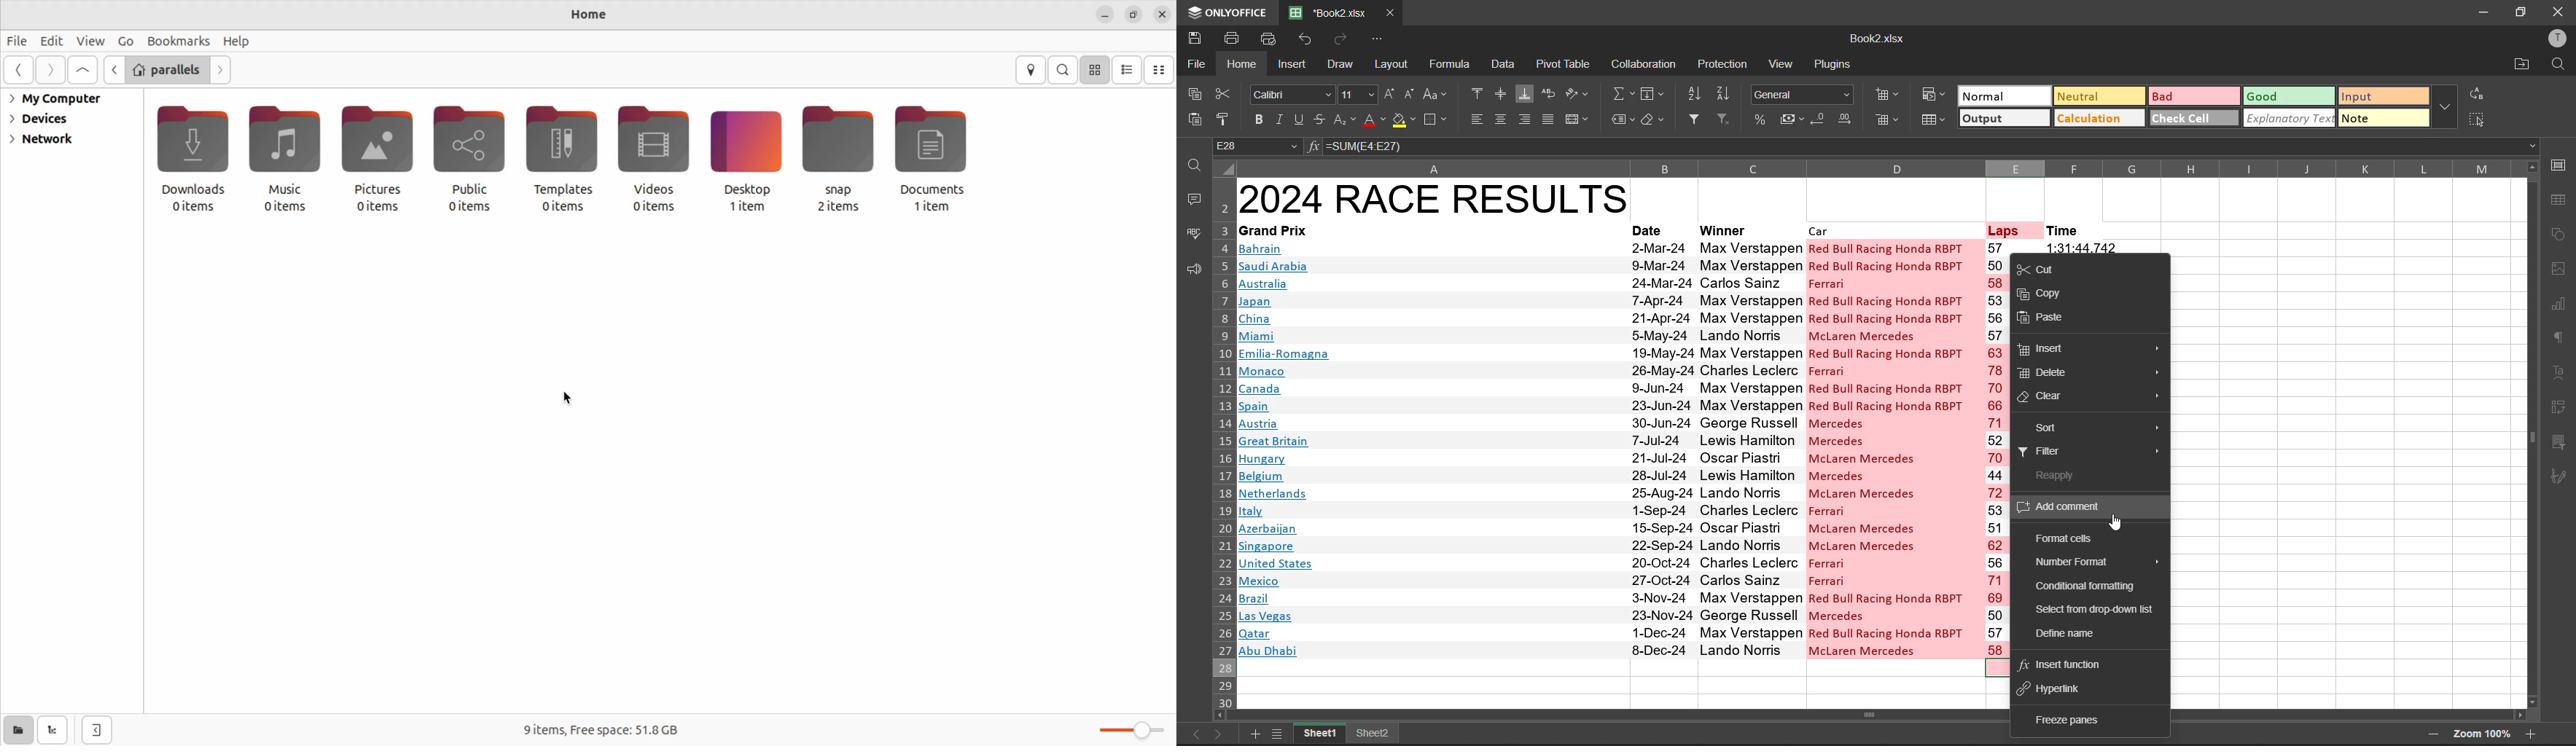  What do you see at coordinates (1749, 449) in the screenshot?
I see `winners` at bounding box center [1749, 449].